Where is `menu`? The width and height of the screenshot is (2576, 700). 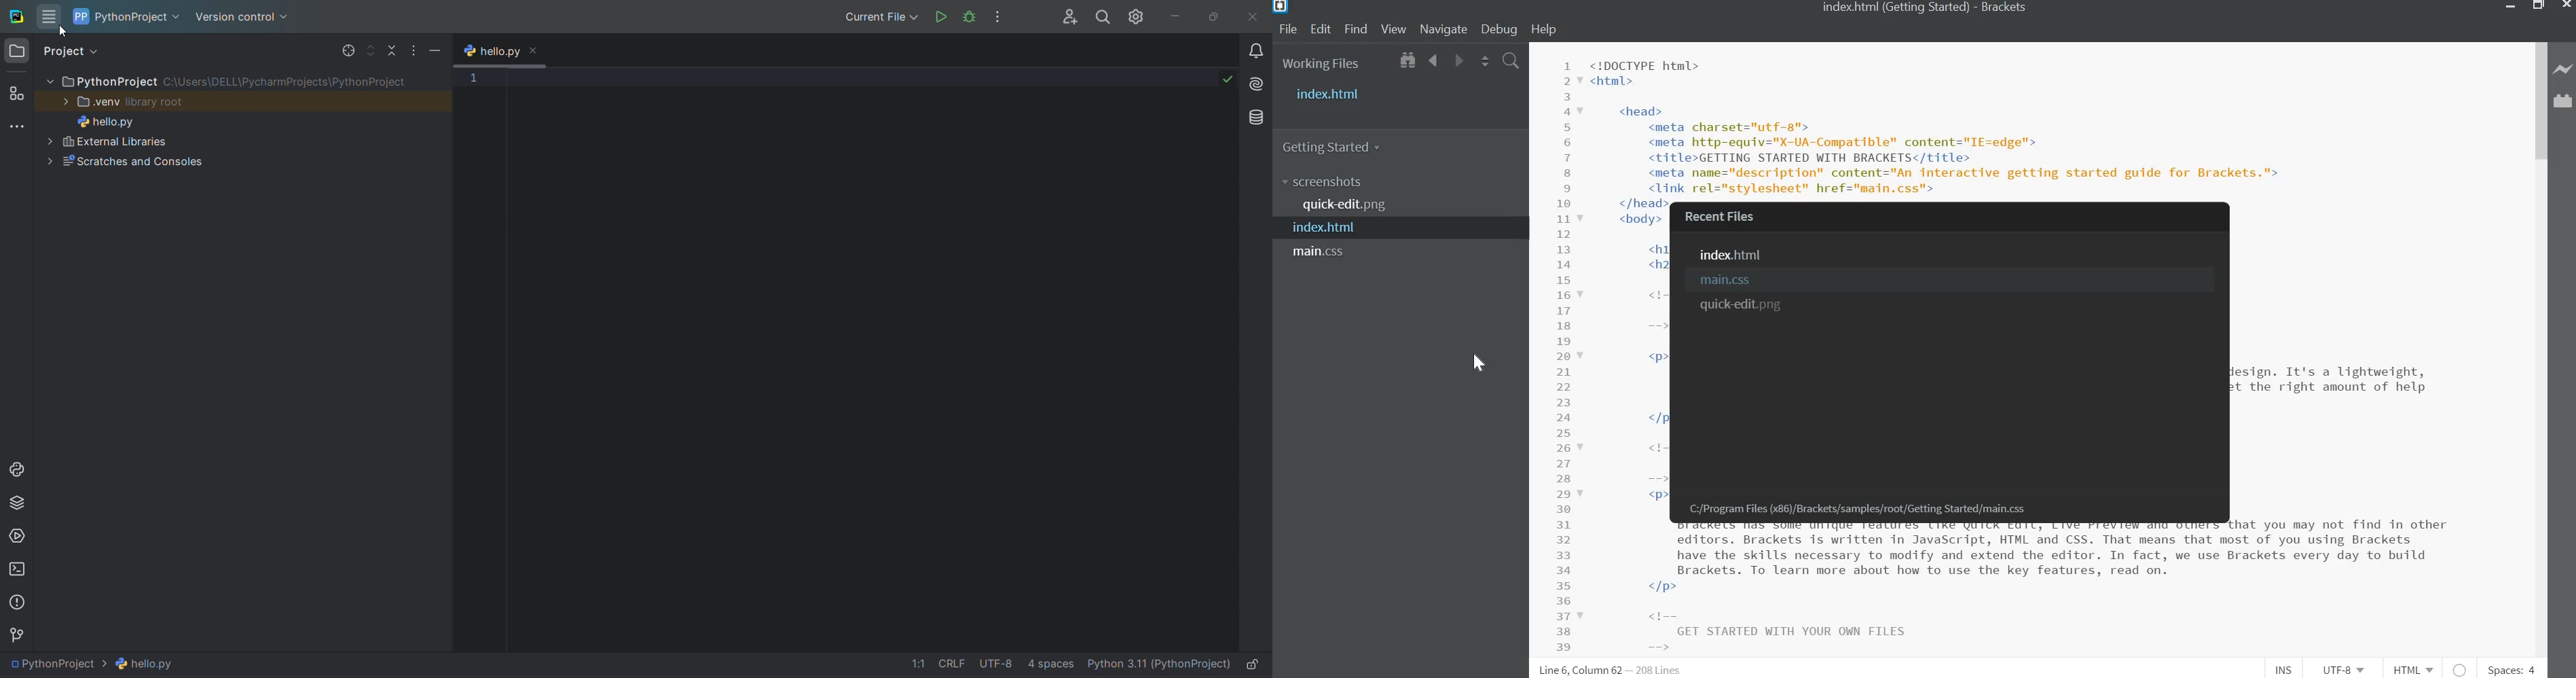 menu is located at coordinates (49, 16).